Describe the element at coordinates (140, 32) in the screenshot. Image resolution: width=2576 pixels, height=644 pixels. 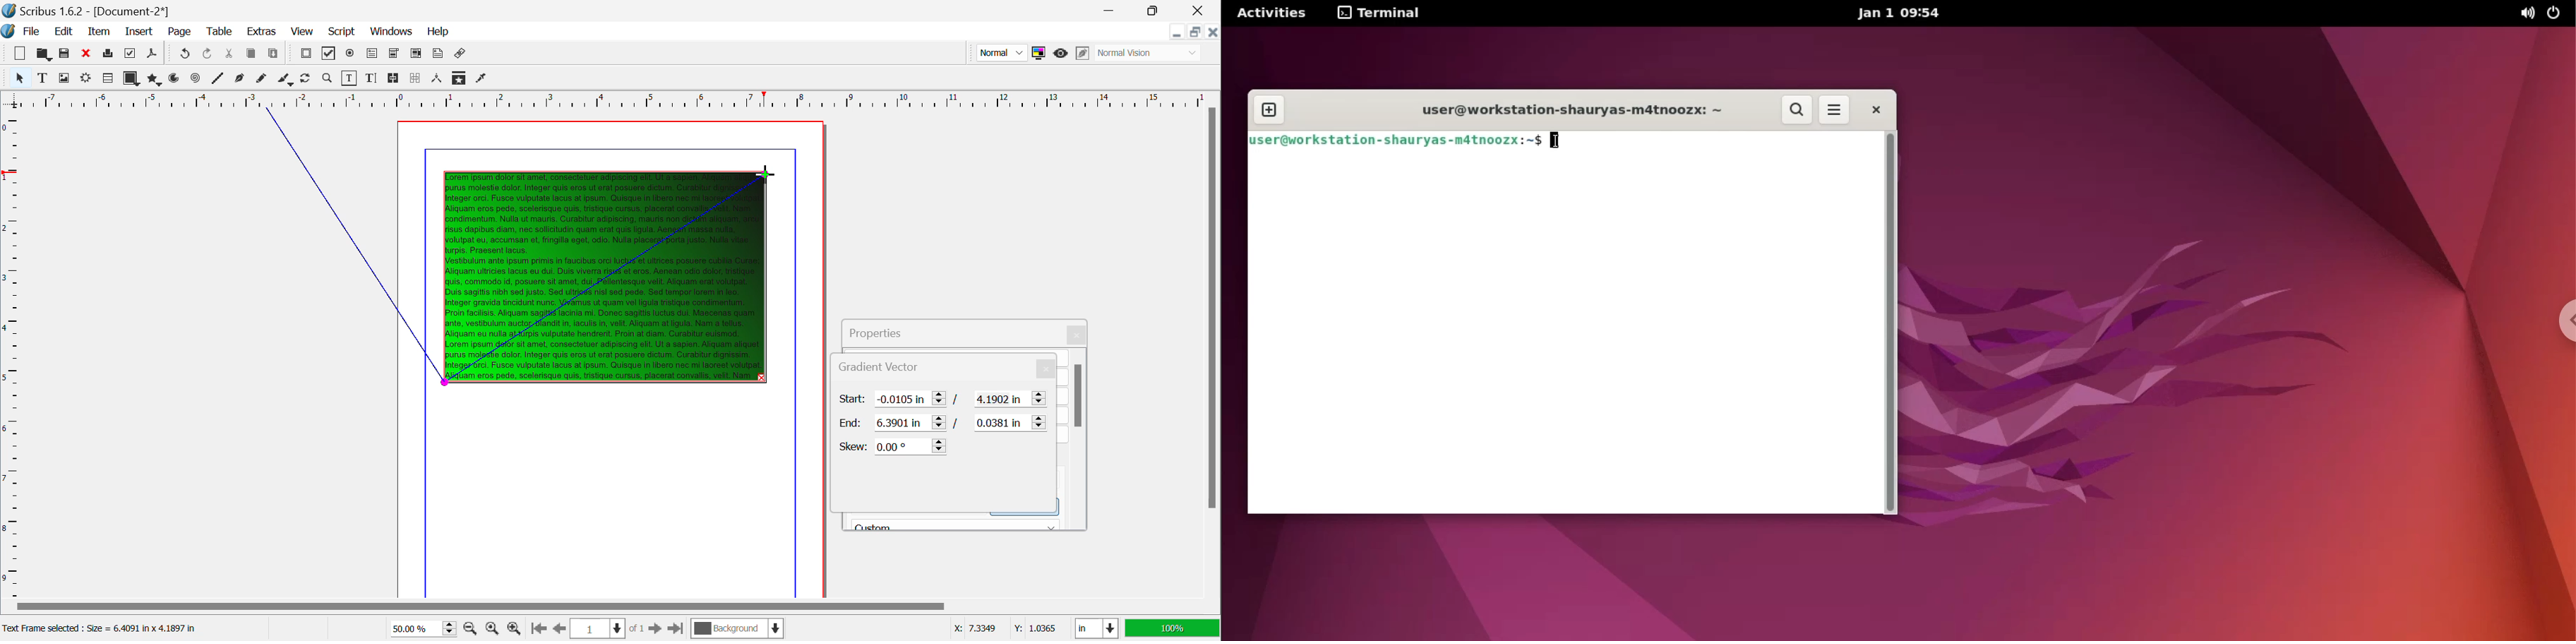
I see `Insert` at that location.